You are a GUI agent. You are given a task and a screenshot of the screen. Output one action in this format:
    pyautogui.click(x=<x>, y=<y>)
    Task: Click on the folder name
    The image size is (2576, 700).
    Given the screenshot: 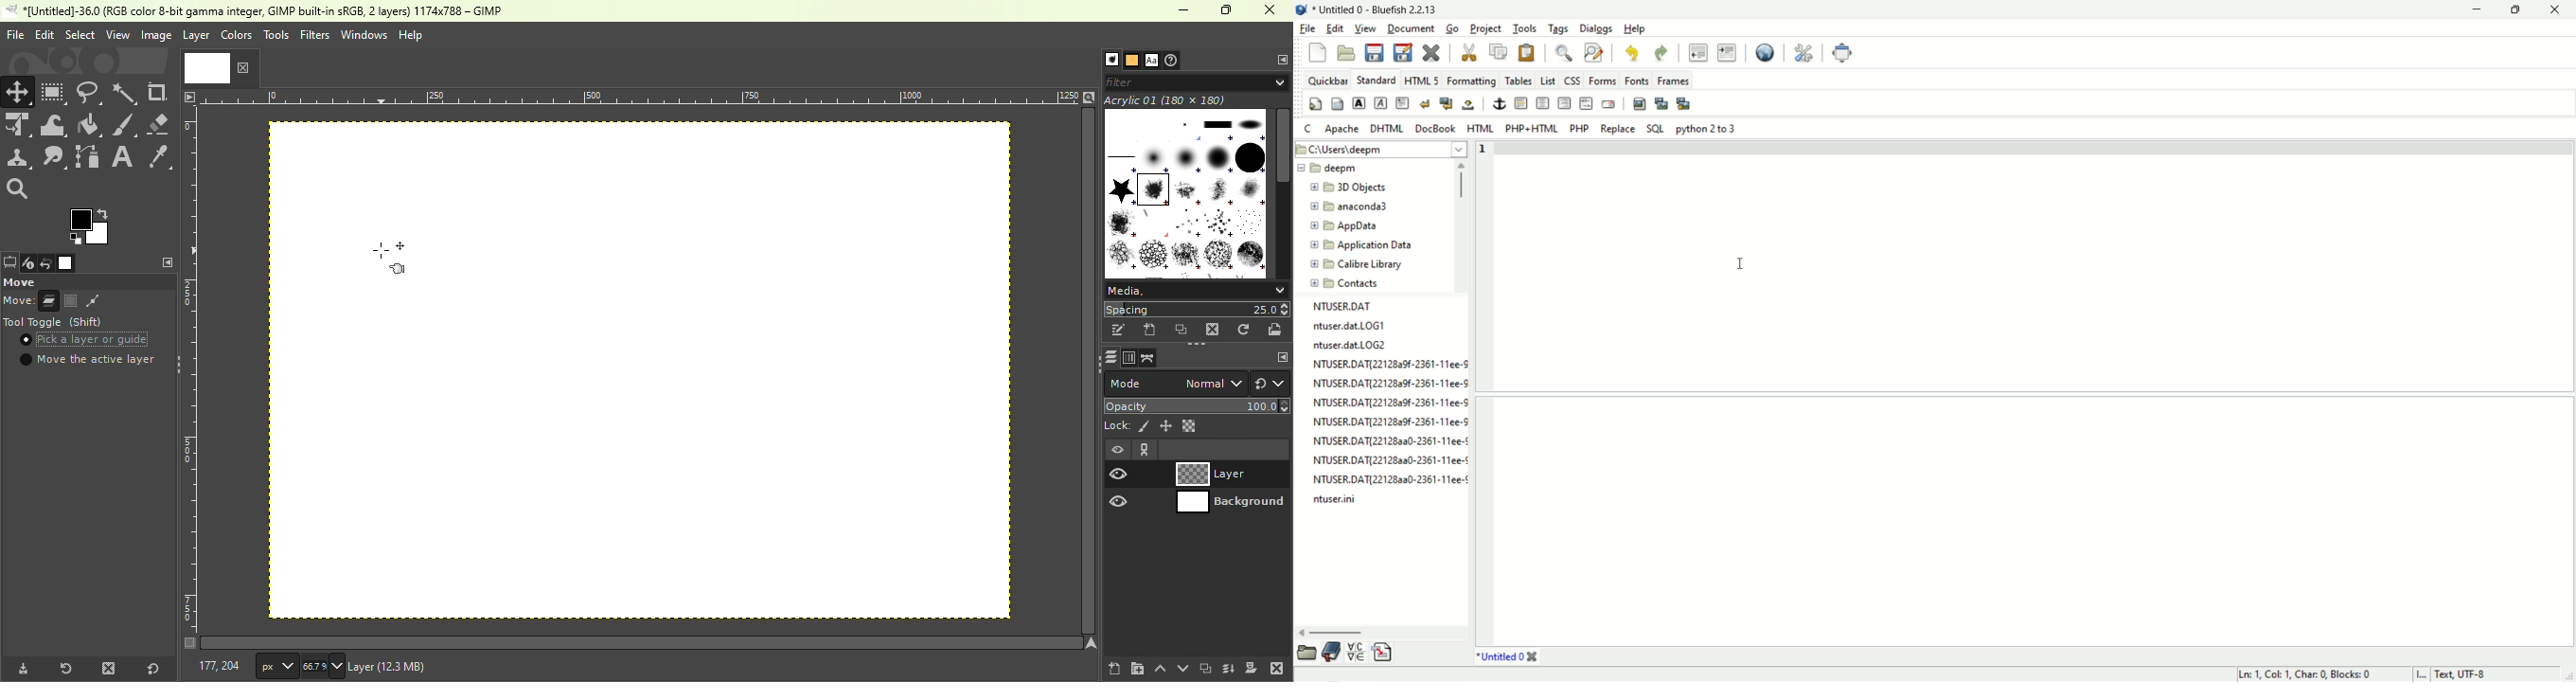 What is the action you would take?
    pyautogui.click(x=1350, y=186)
    